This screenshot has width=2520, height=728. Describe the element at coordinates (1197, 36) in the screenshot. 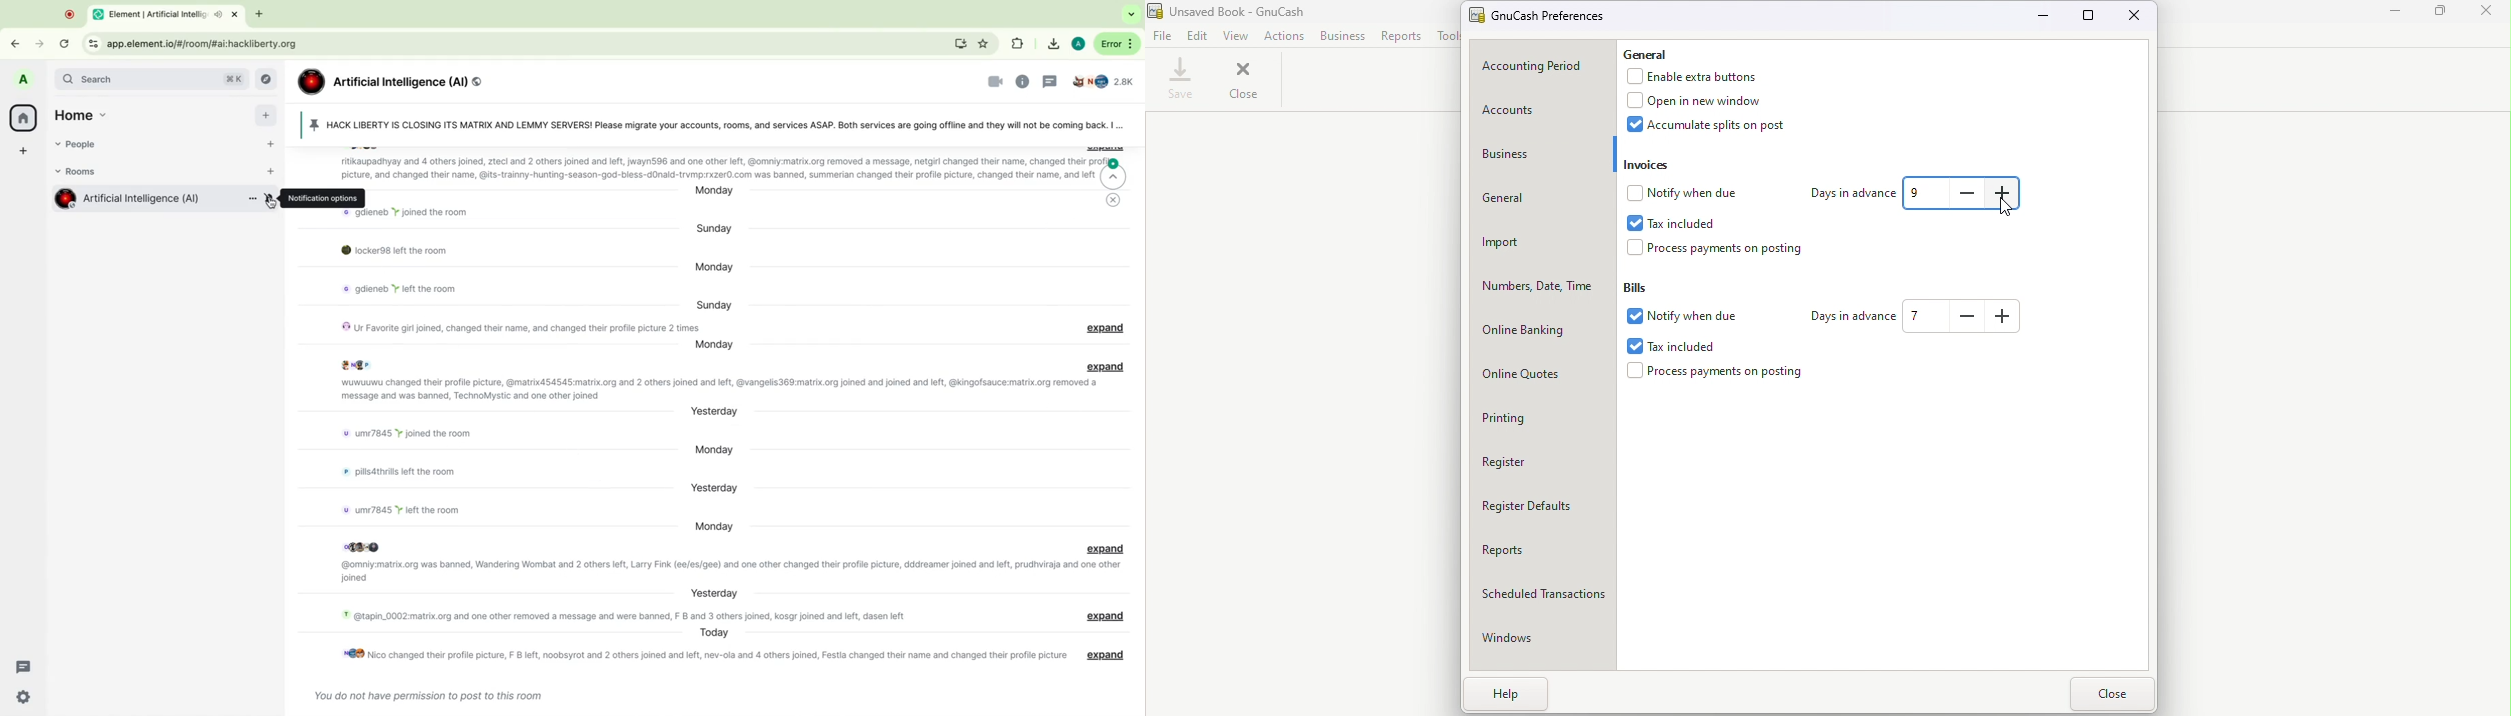

I see `Edit` at that location.